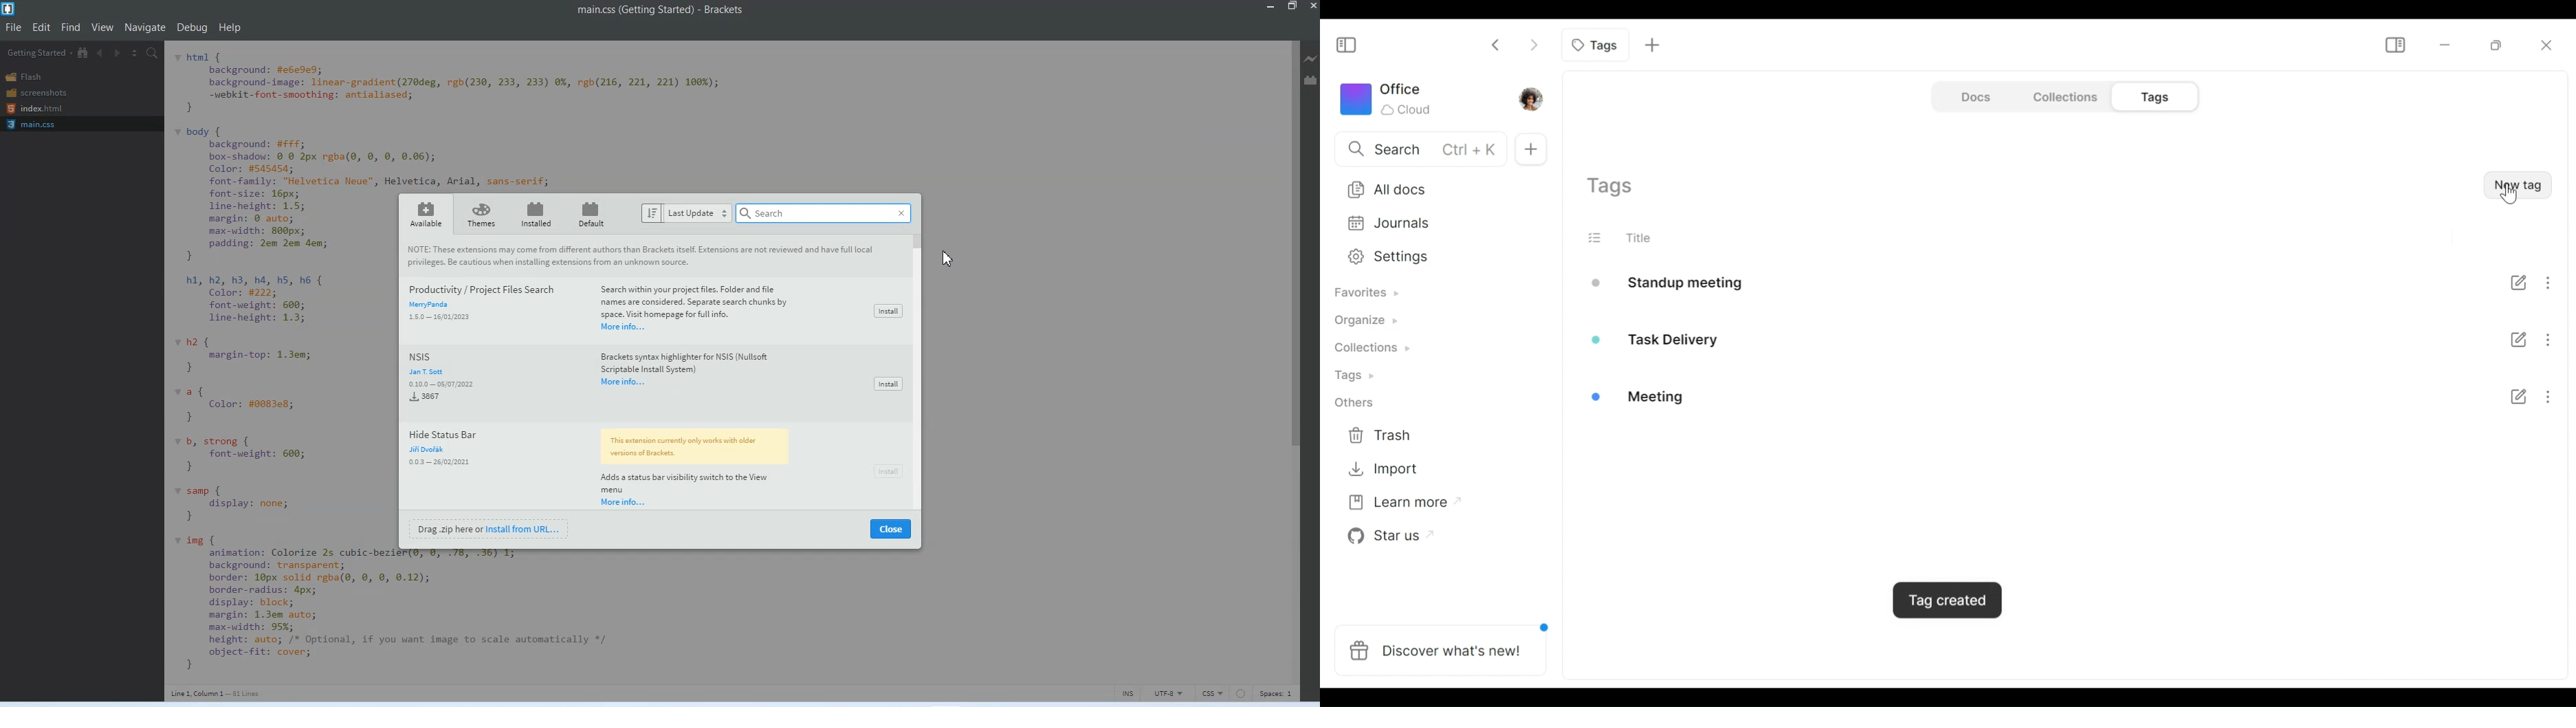  Describe the element at coordinates (100, 52) in the screenshot. I see `Navigate Backwards ` at that location.